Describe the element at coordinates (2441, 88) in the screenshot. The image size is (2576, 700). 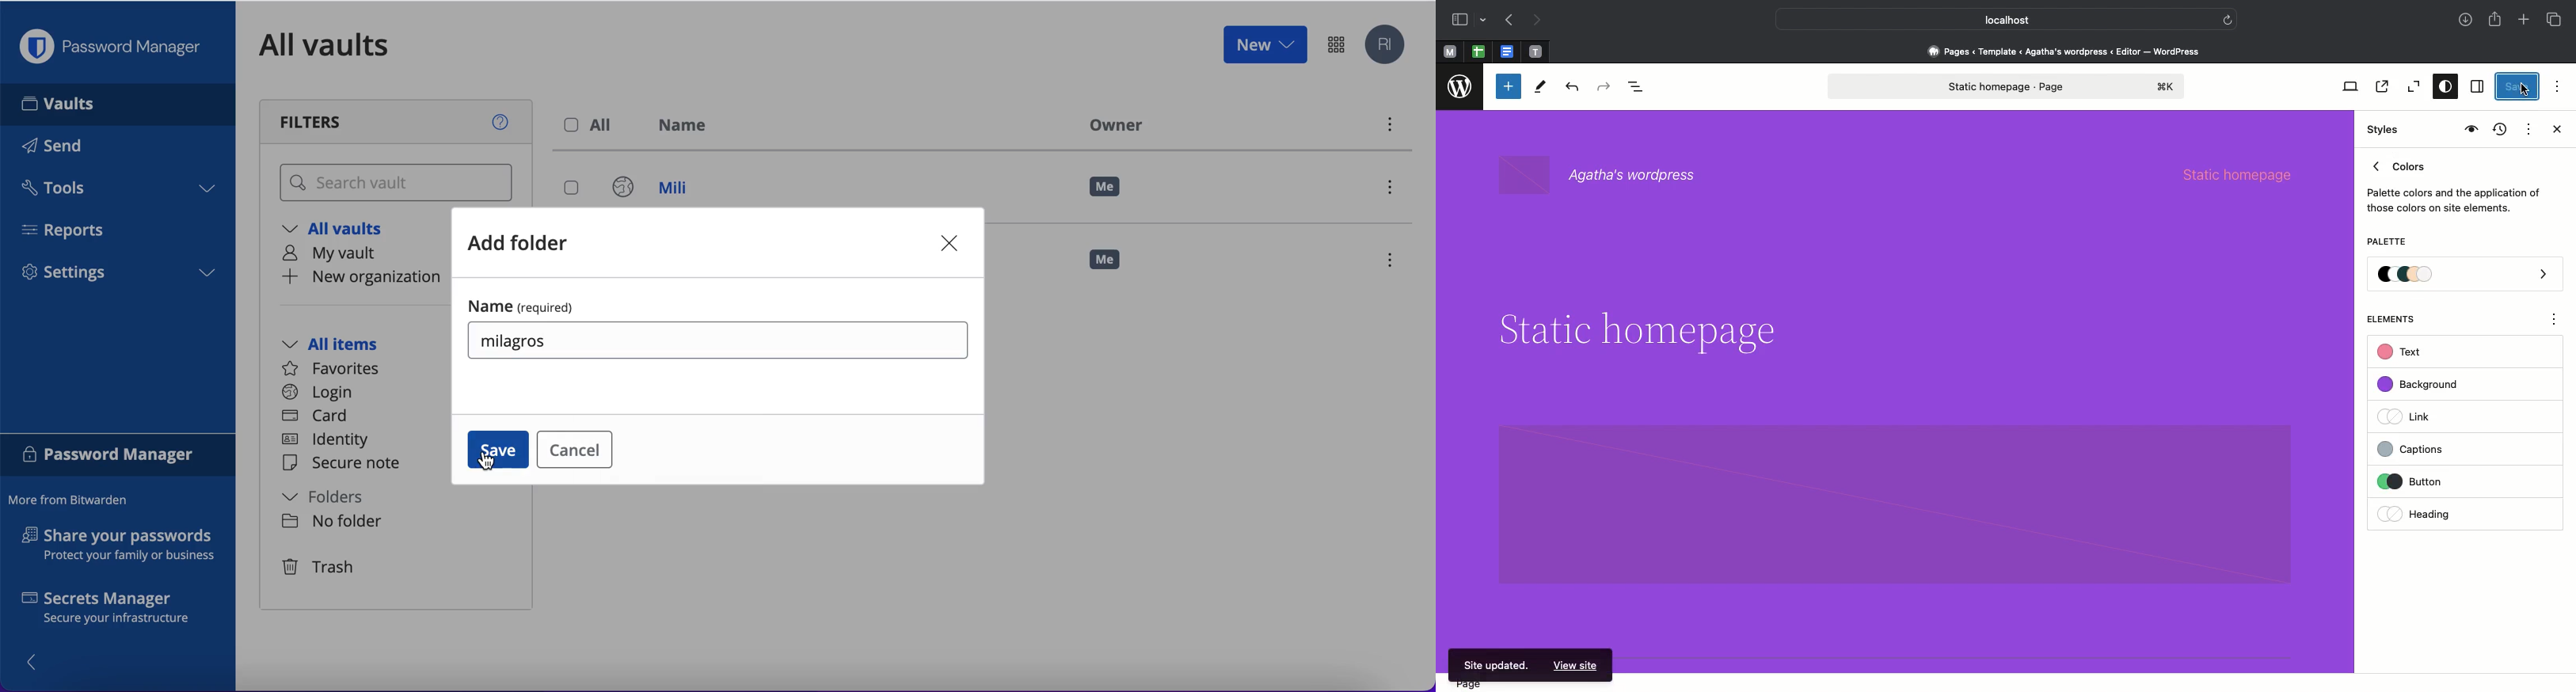
I see `Styles` at that location.